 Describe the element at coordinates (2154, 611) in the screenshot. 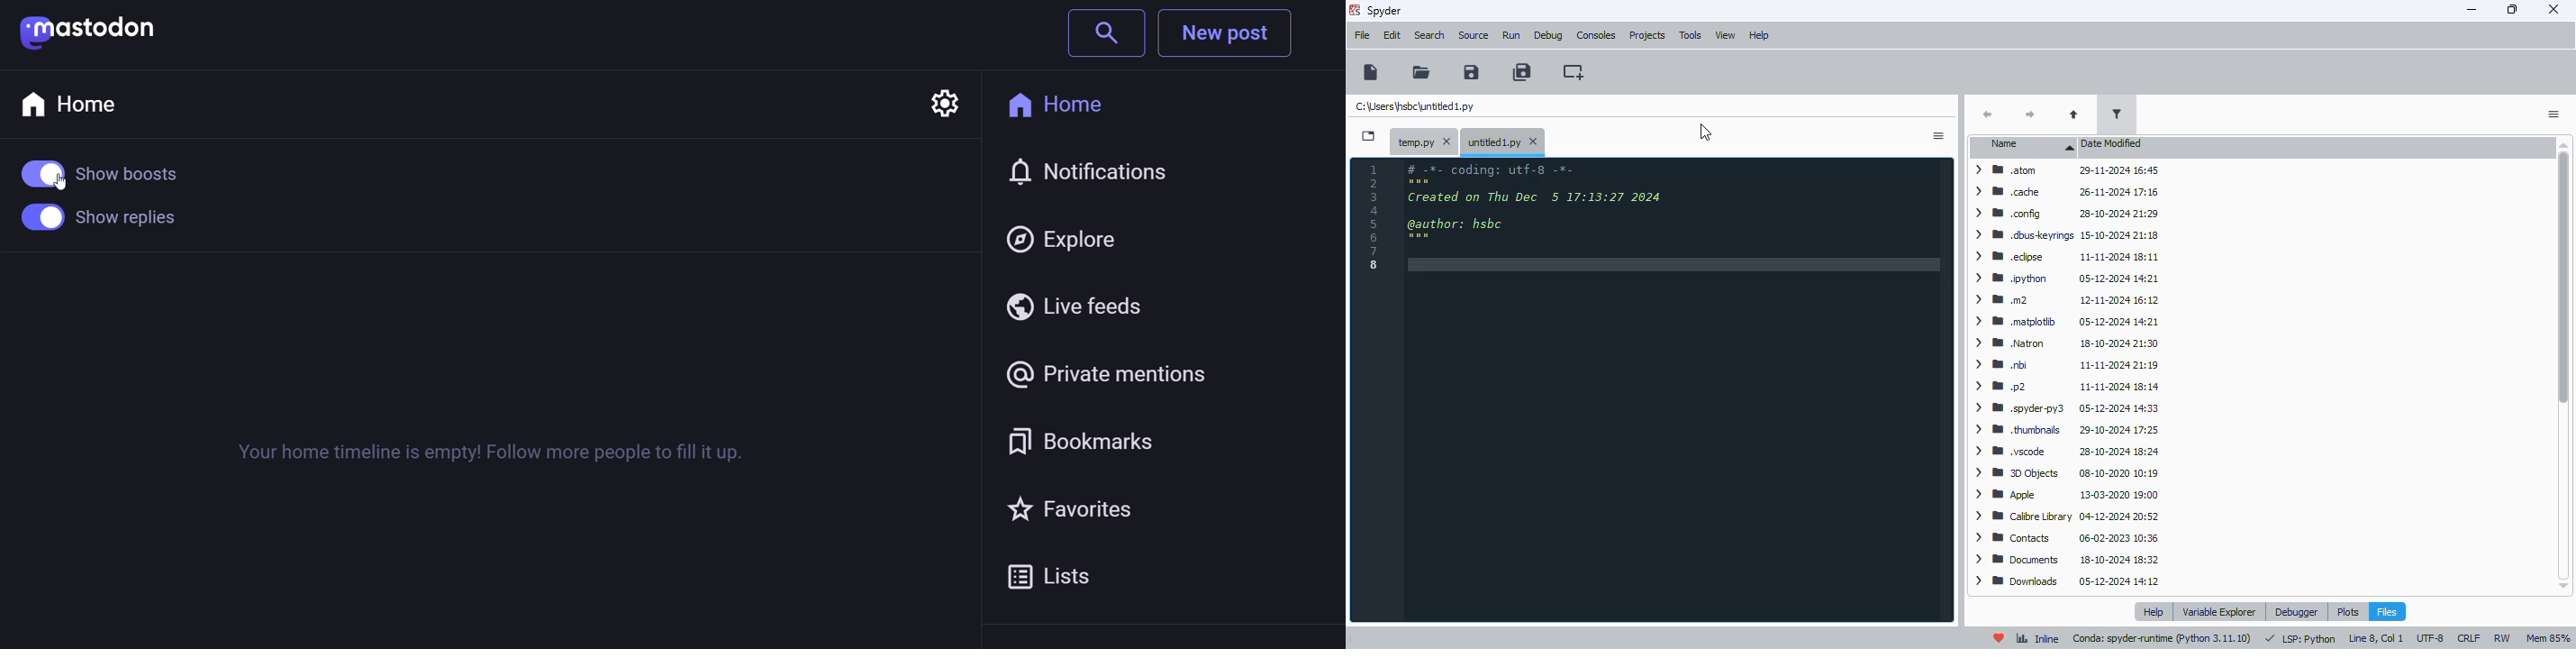

I see `help` at that location.